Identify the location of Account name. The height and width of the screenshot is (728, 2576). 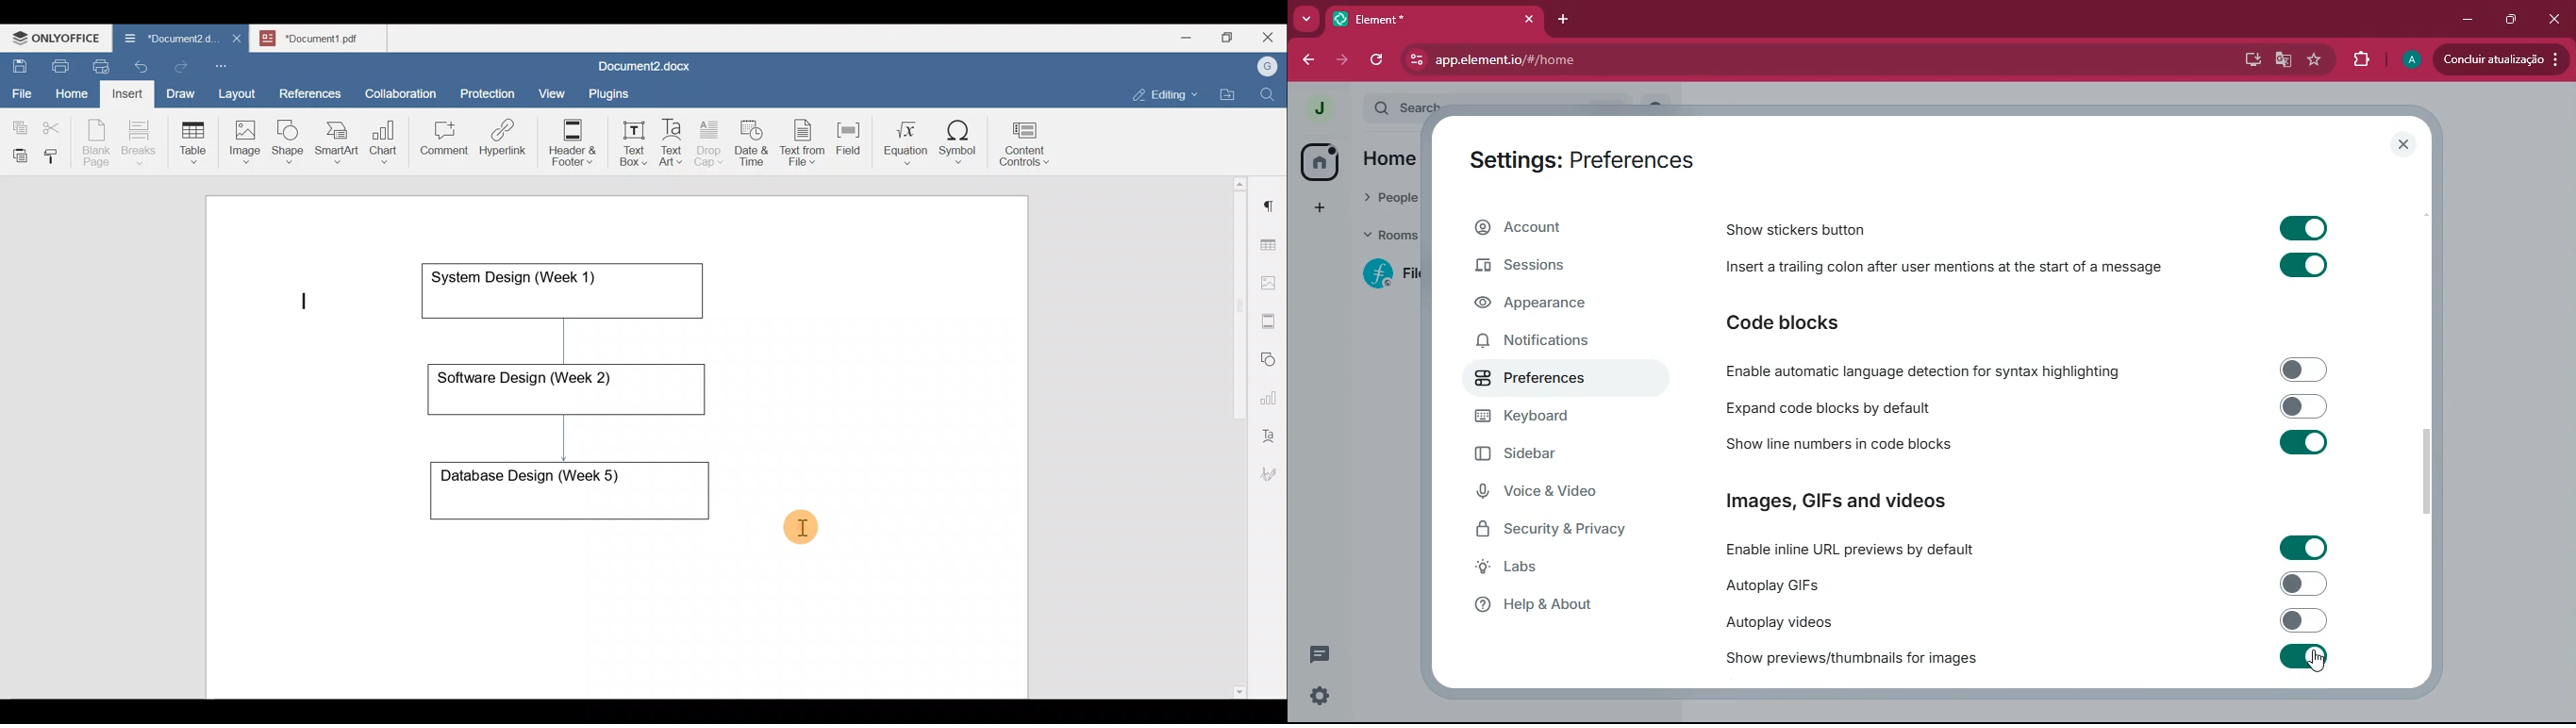
(1264, 67).